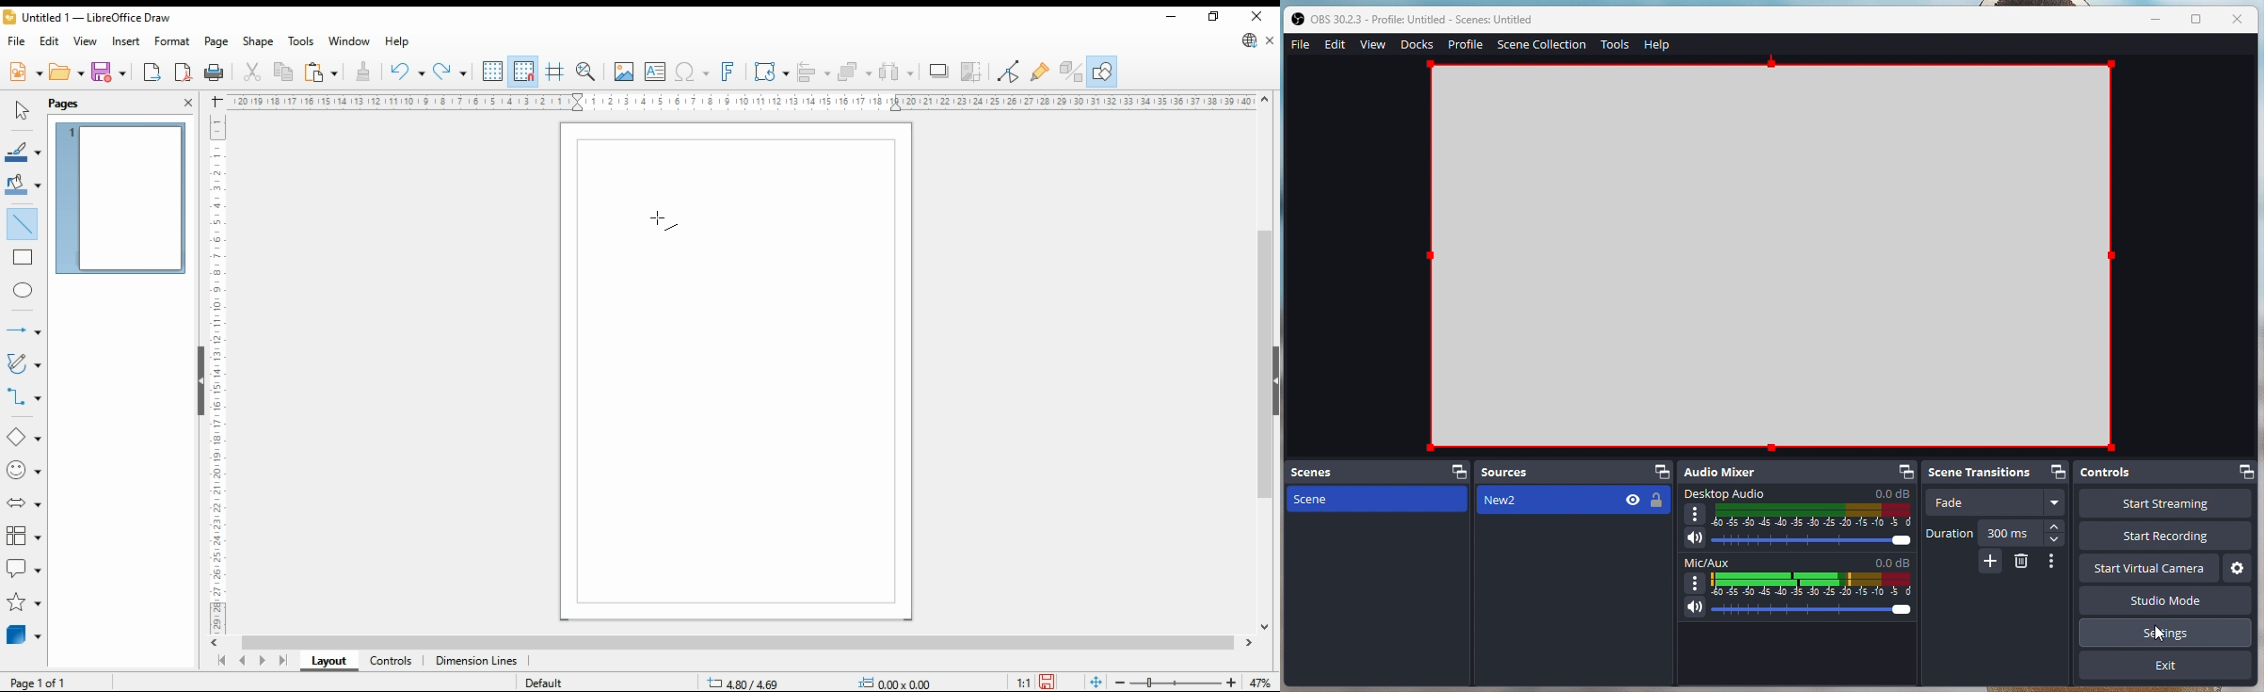 Image resolution: width=2268 pixels, height=700 pixels. What do you see at coordinates (397, 42) in the screenshot?
I see `help` at bounding box center [397, 42].